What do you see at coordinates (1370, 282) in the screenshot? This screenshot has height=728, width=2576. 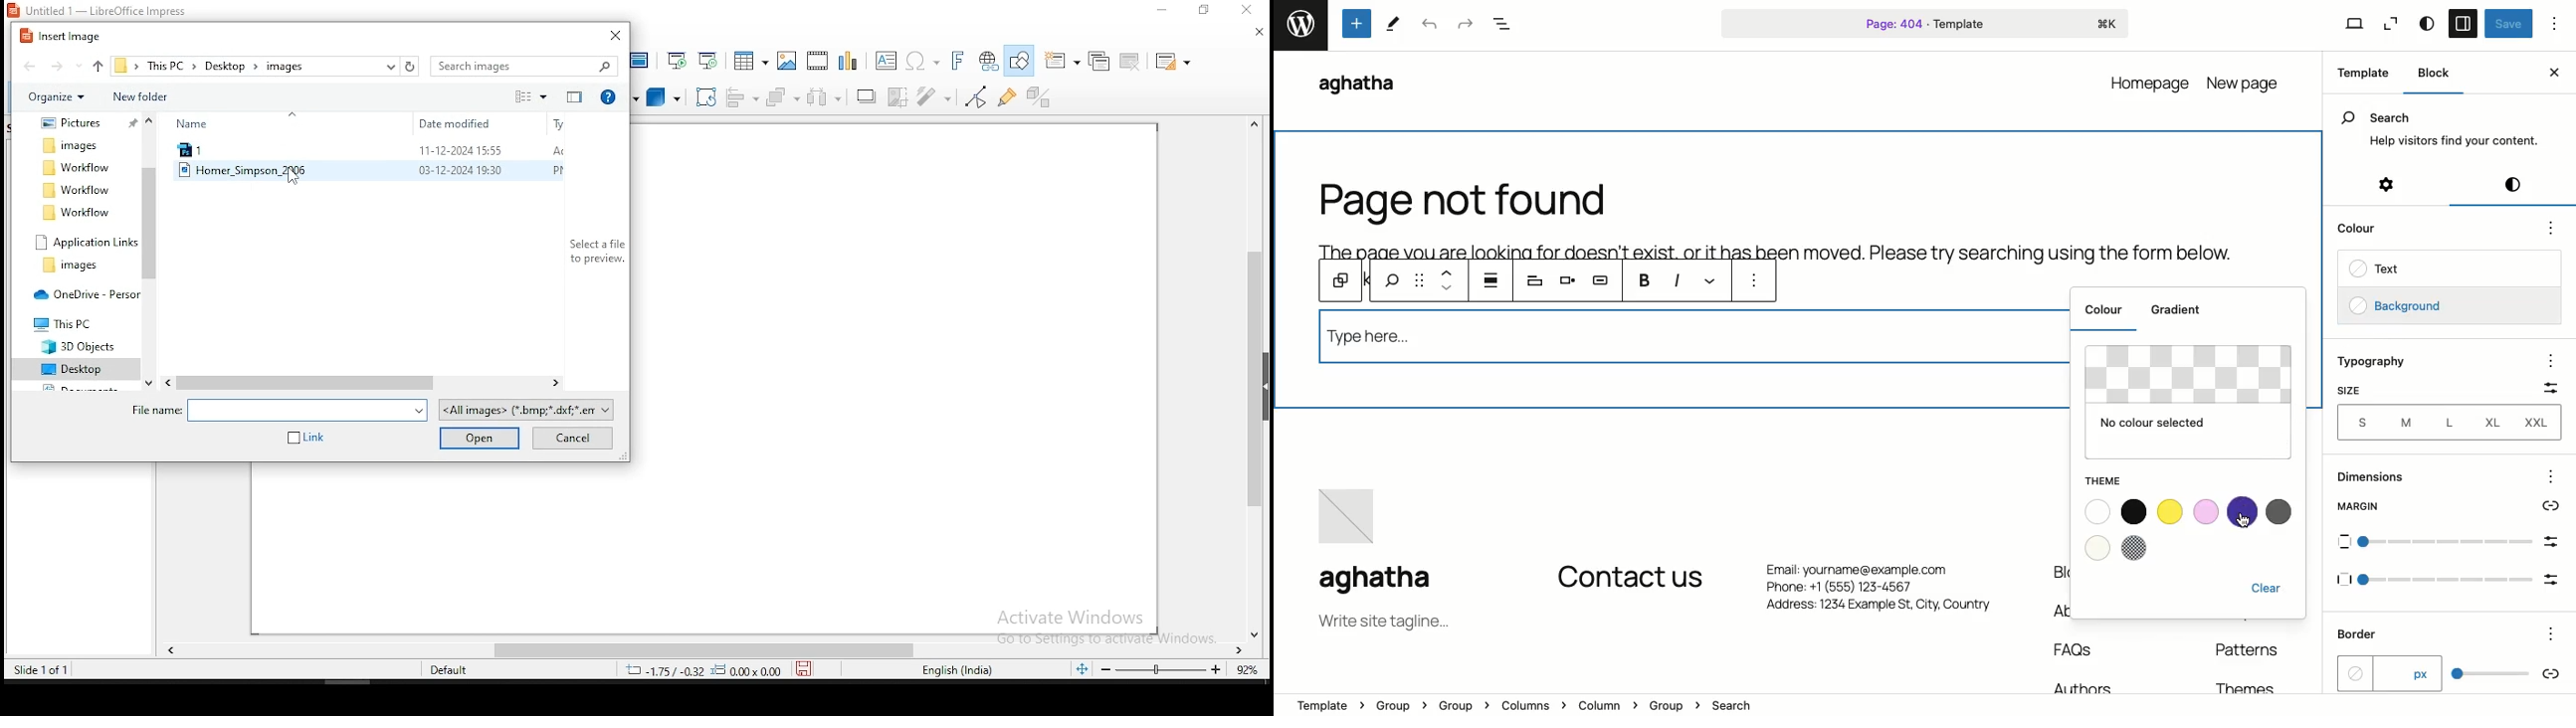 I see `previous tools` at bounding box center [1370, 282].